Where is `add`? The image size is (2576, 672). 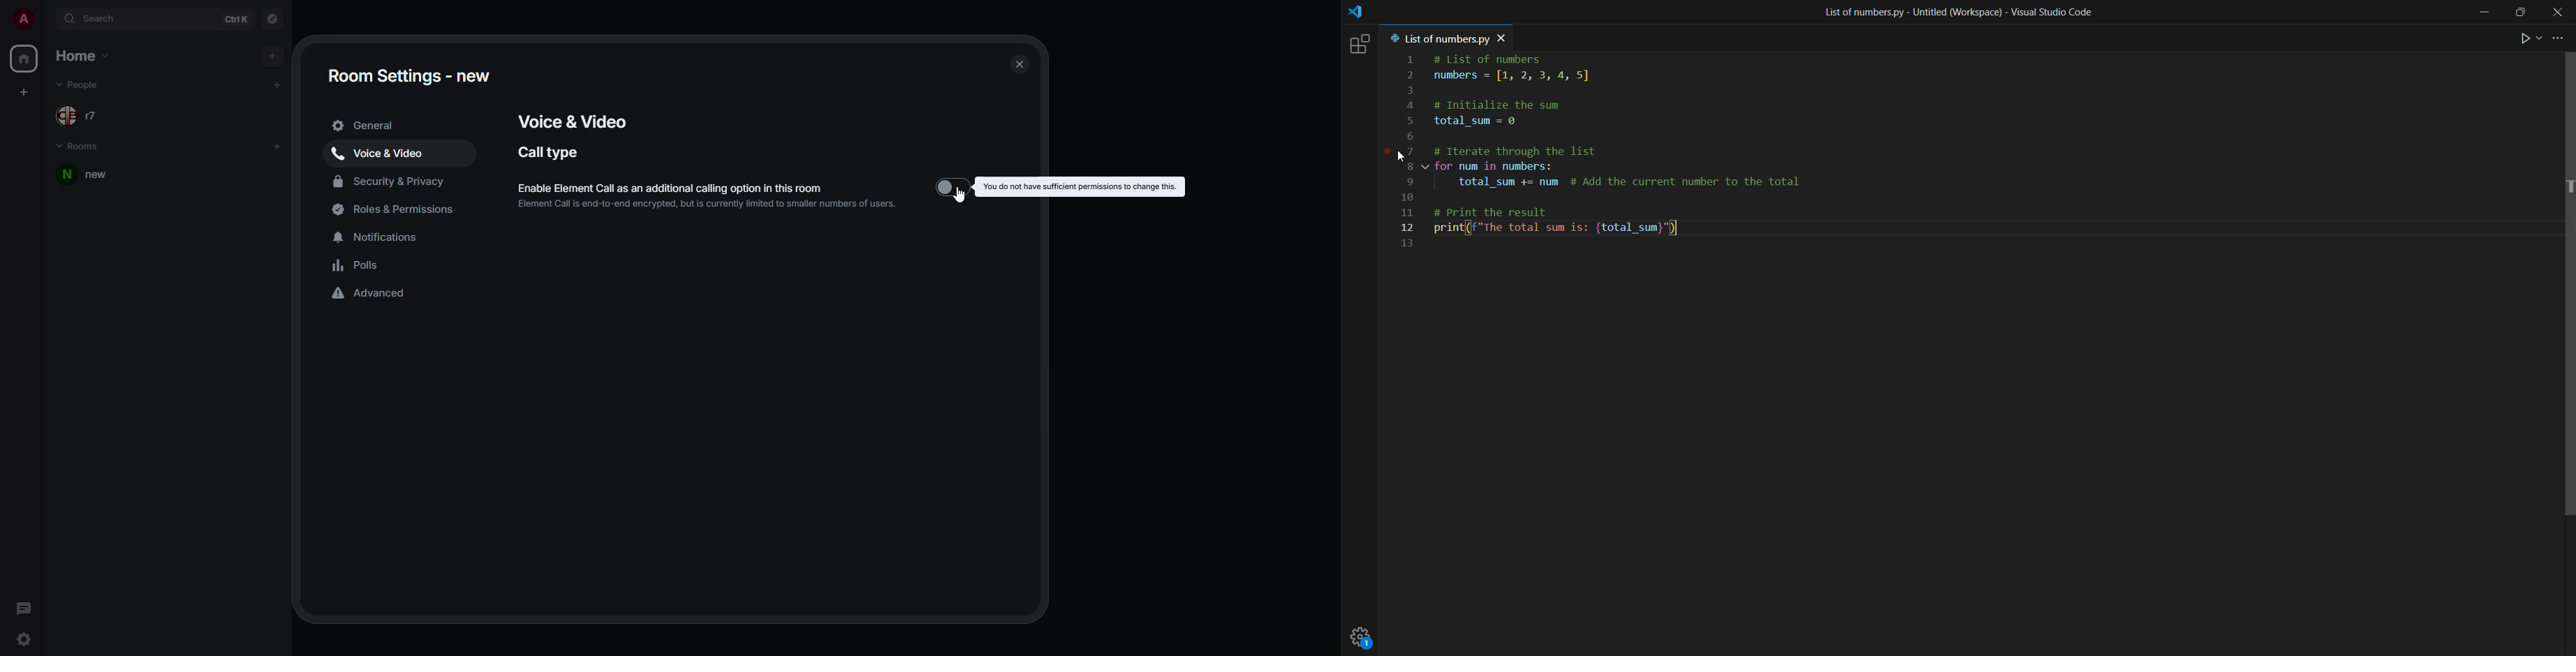 add is located at coordinates (278, 84).